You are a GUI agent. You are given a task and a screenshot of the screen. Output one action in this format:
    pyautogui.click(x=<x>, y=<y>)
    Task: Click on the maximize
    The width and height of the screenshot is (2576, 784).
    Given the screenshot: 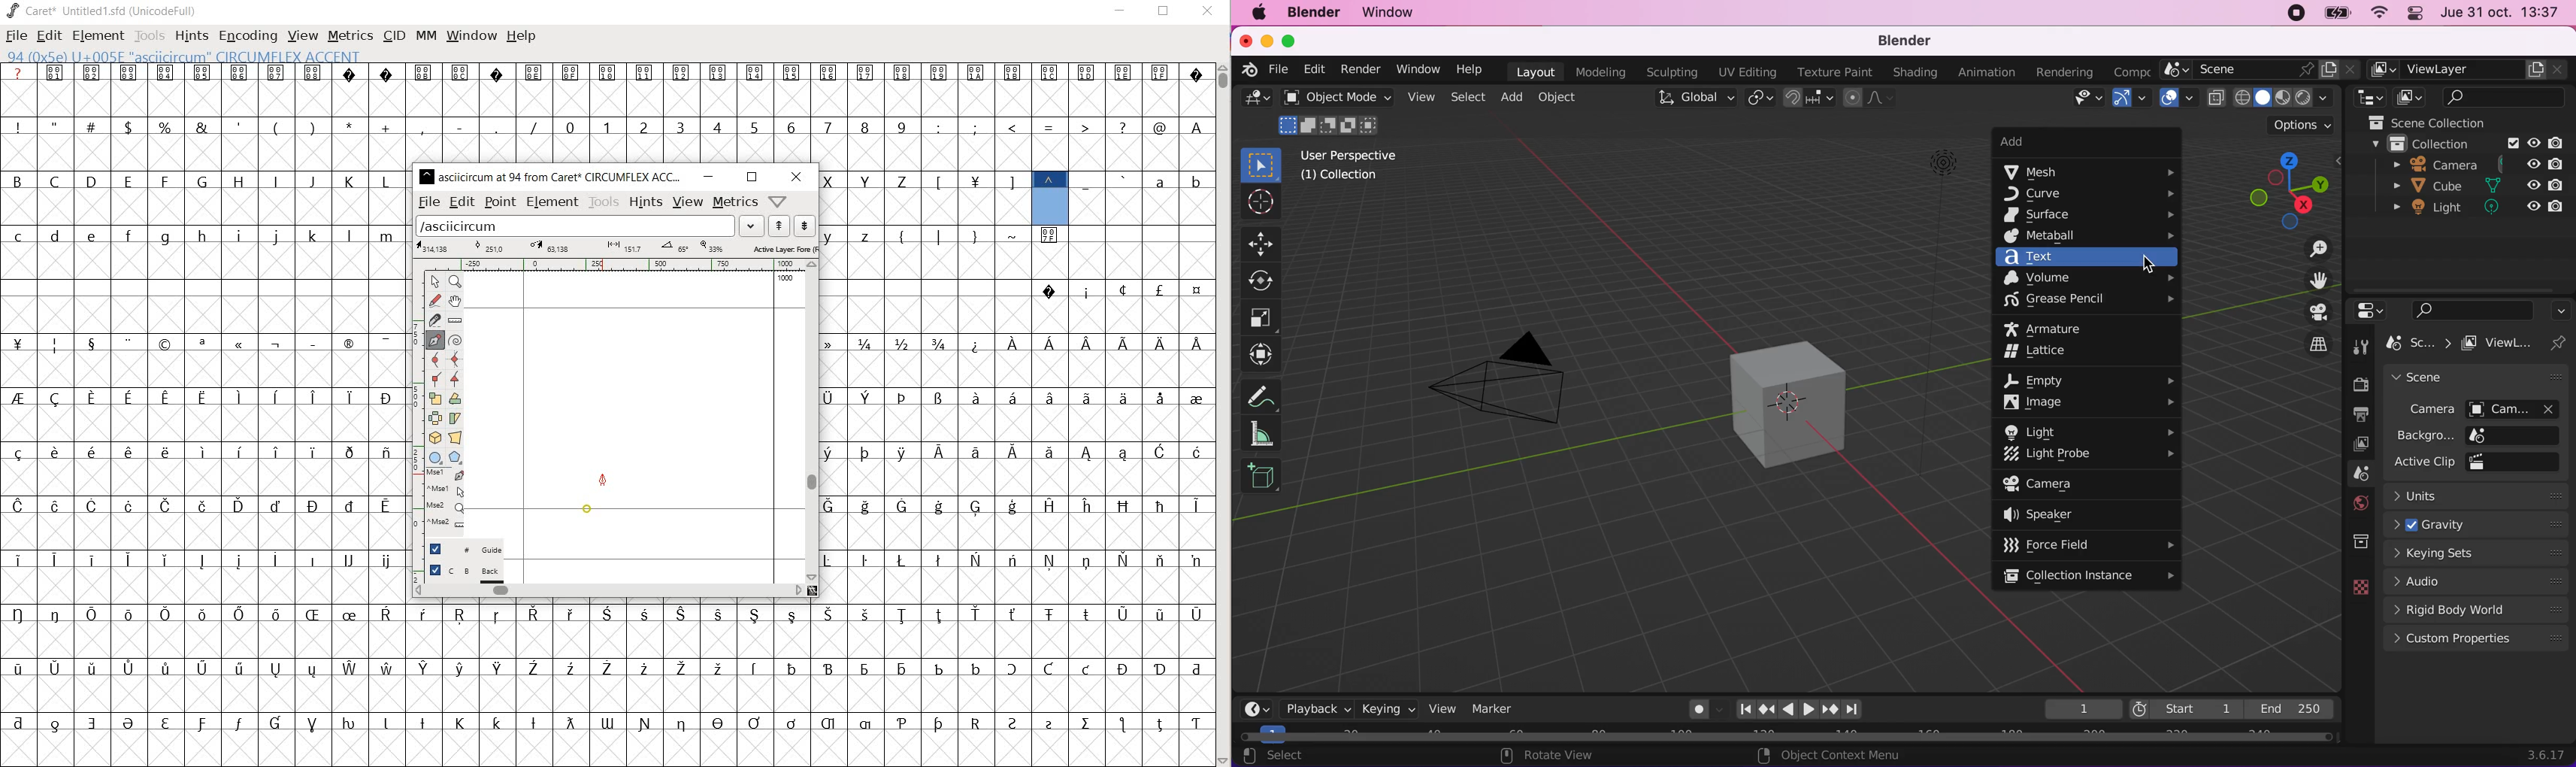 What is the action you would take?
    pyautogui.click(x=1295, y=39)
    